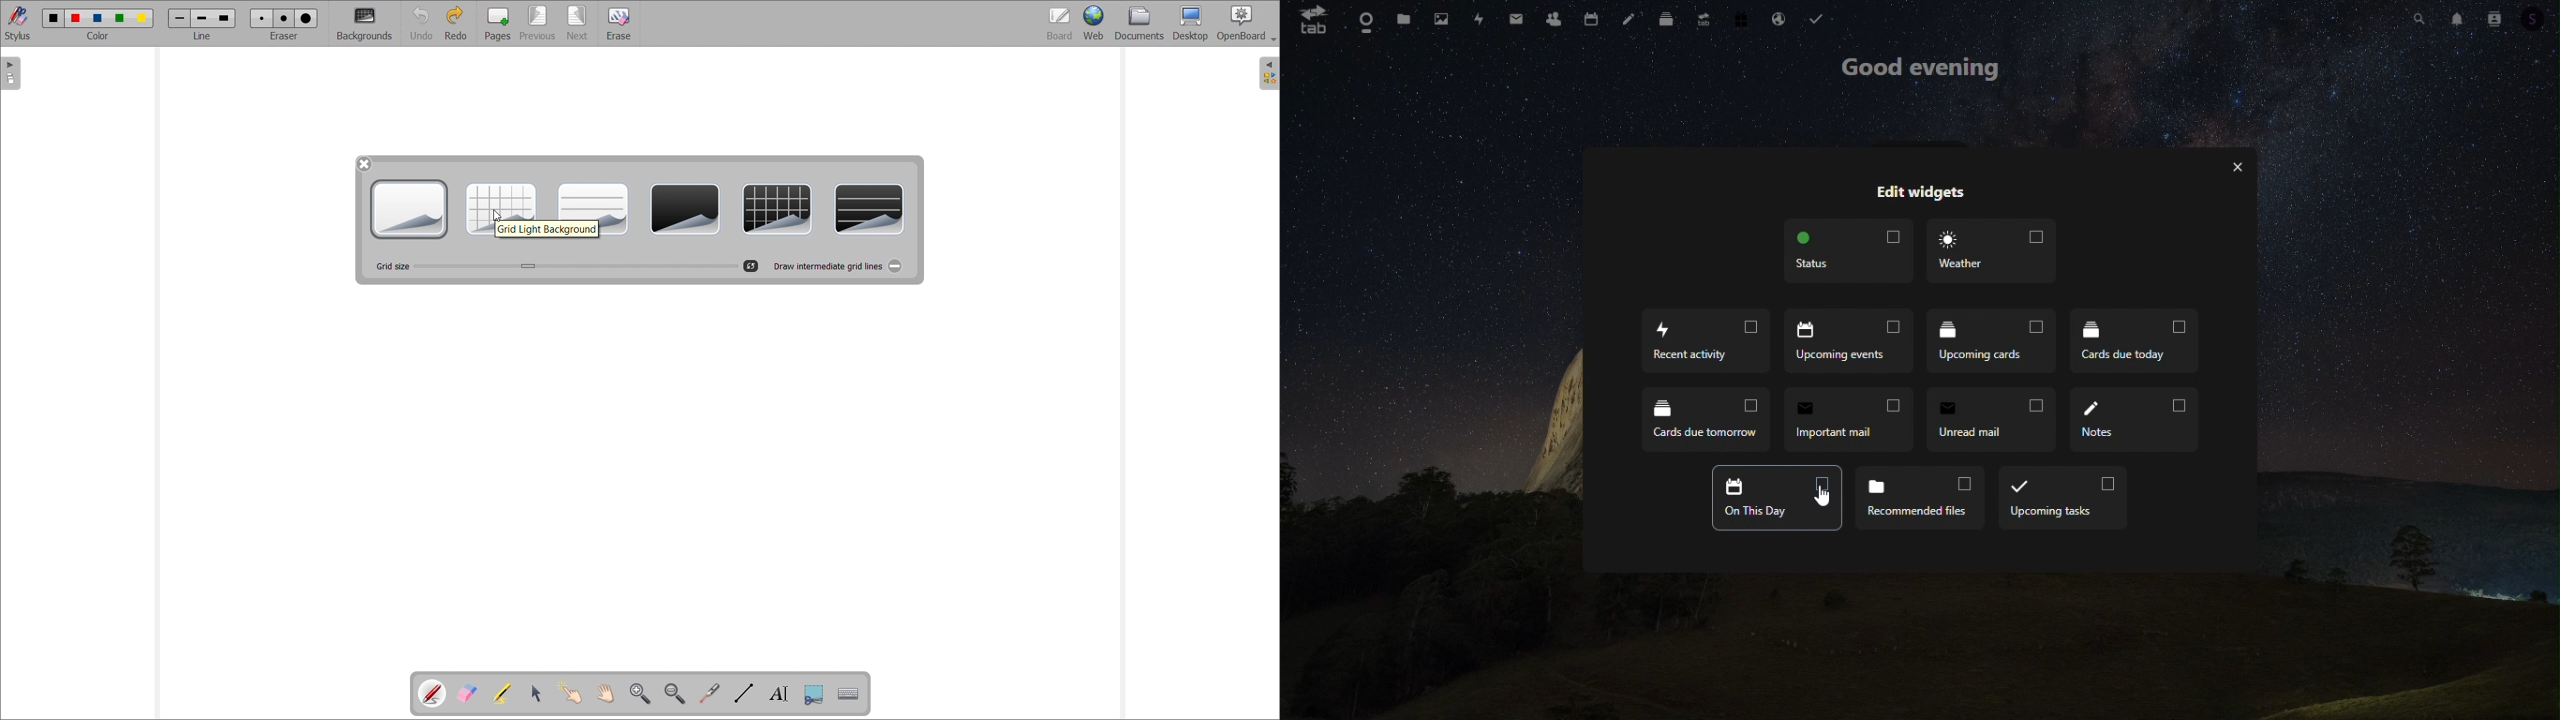 This screenshot has width=2576, height=728. Describe the element at coordinates (1825, 499) in the screenshot. I see `Cursor` at that location.